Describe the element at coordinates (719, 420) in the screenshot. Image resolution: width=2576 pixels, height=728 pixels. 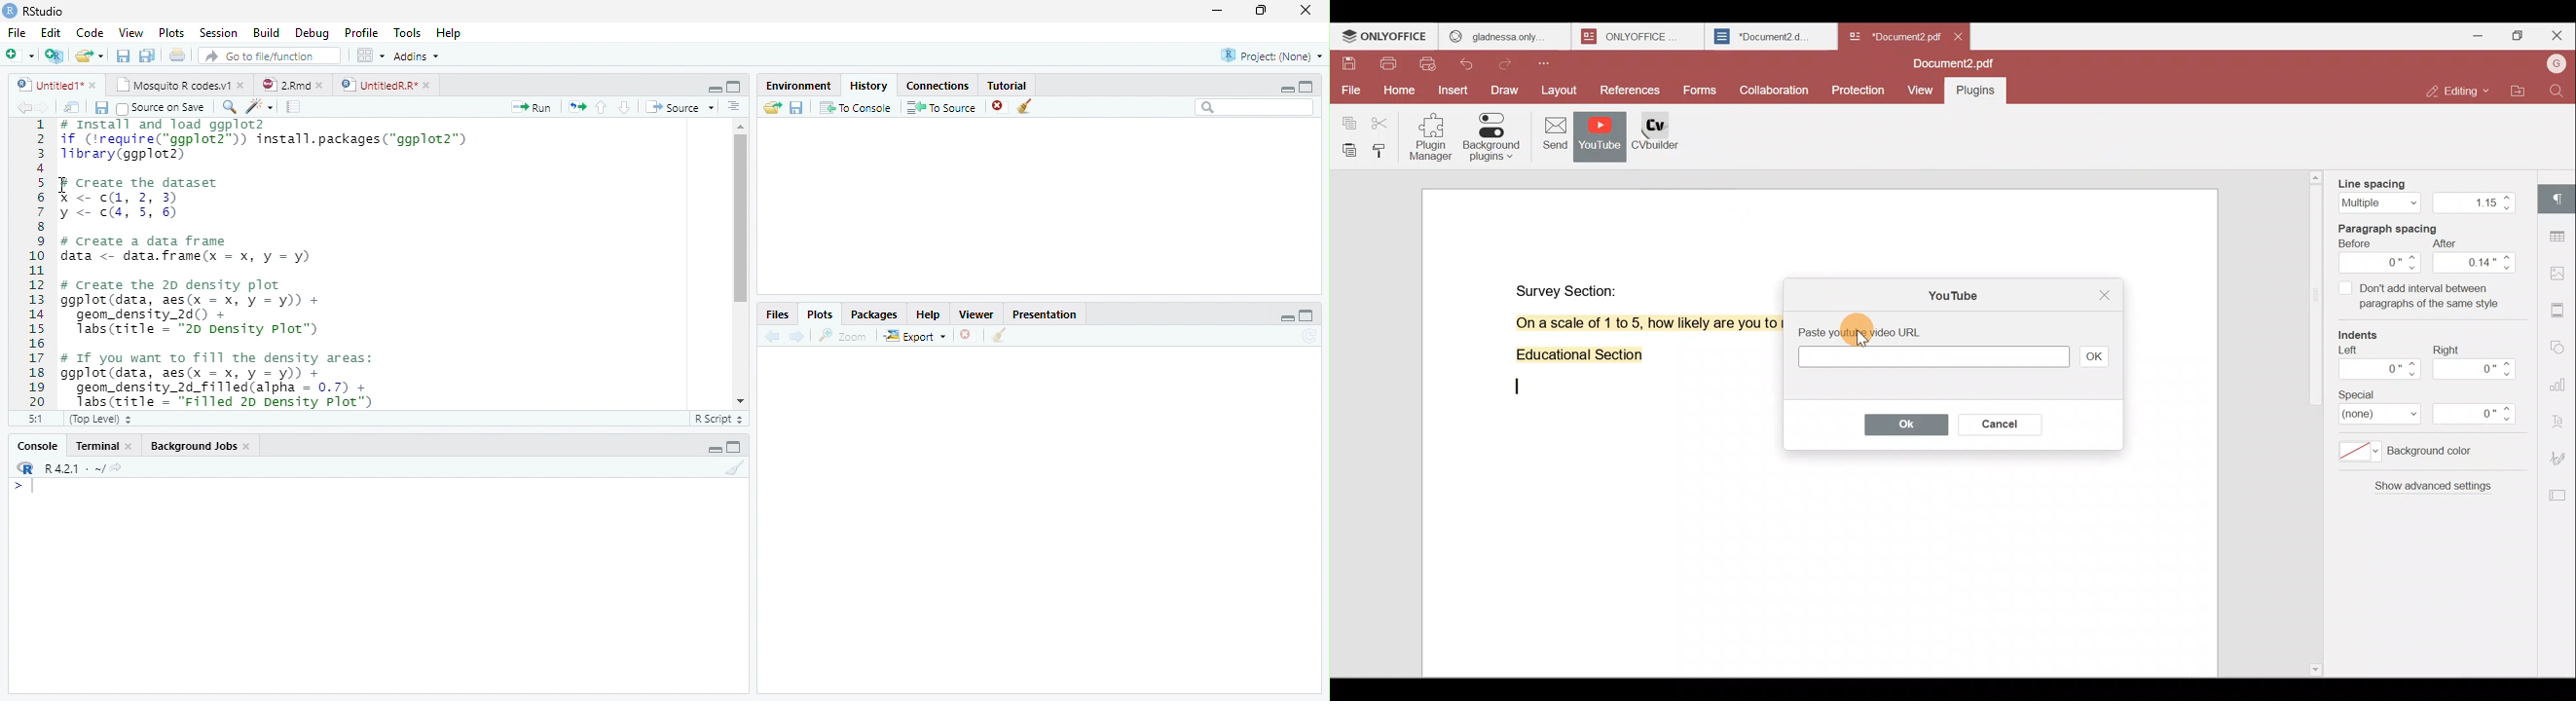
I see `R Script` at that location.